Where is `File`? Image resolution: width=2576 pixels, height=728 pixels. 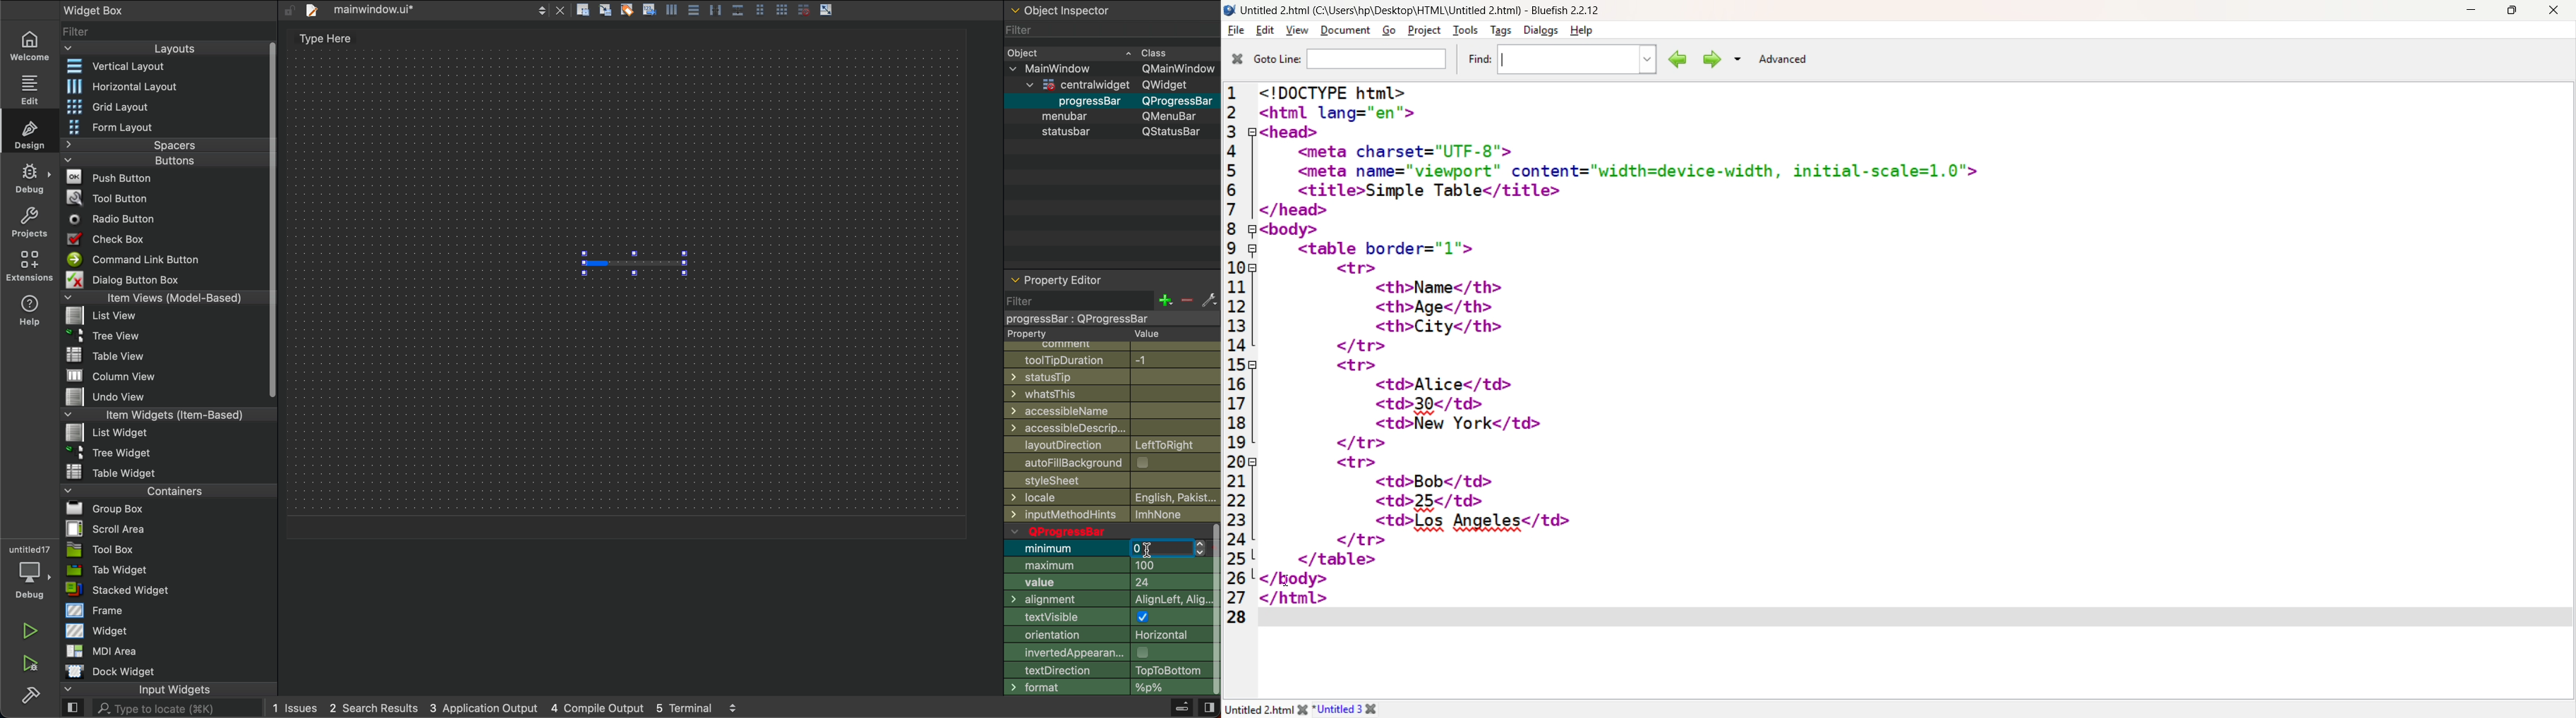
File is located at coordinates (112, 452).